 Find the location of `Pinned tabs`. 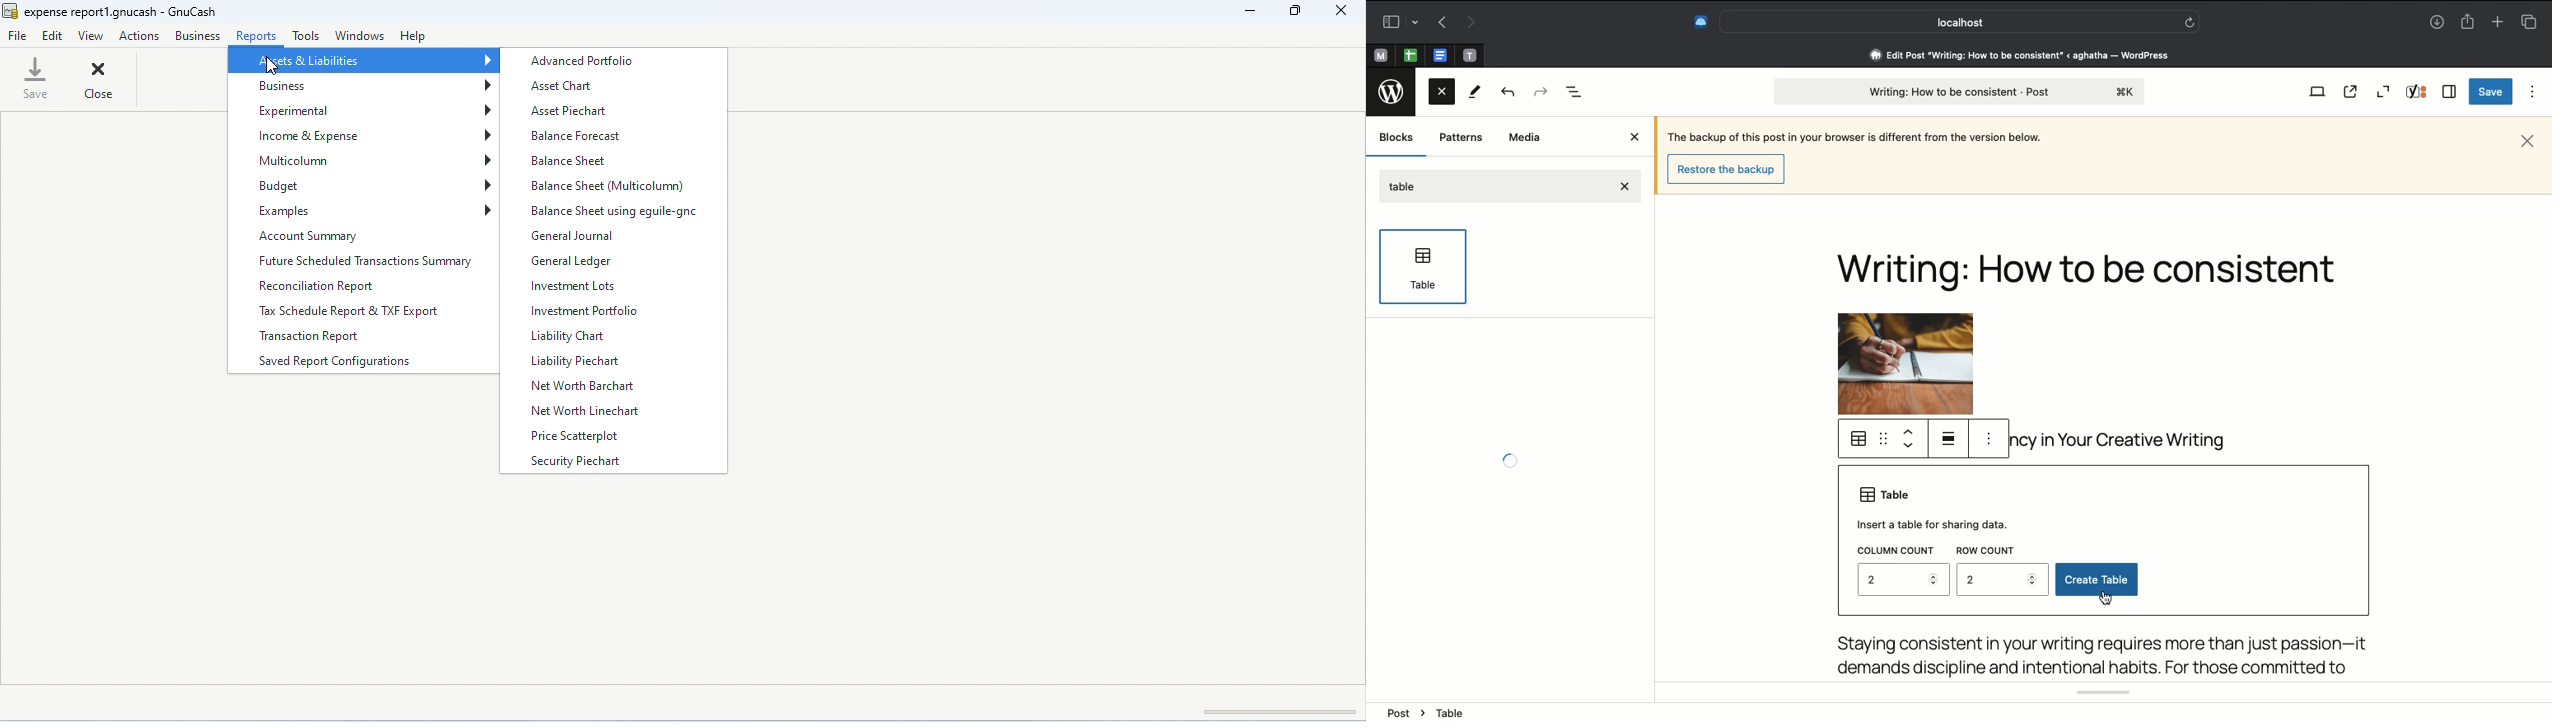

Pinned tabs is located at coordinates (1410, 54).